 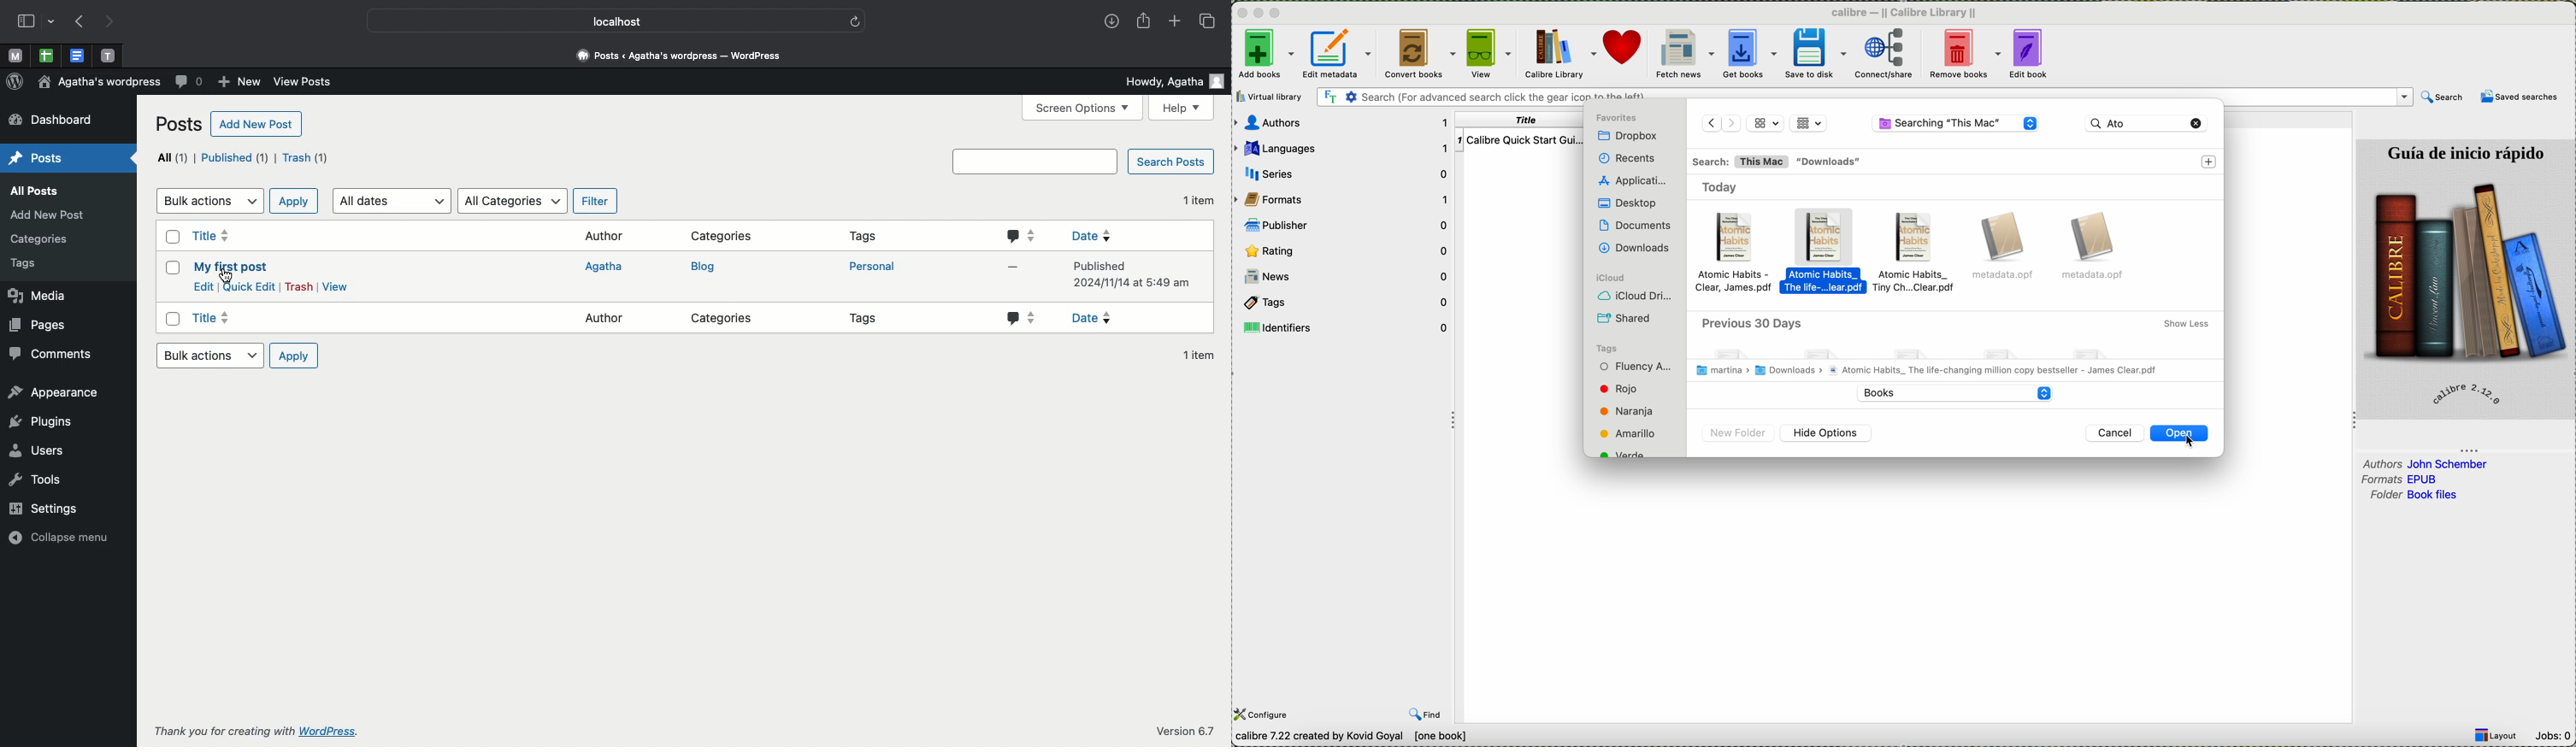 What do you see at coordinates (1964, 54) in the screenshot?
I see `remove books` at bounding box center [1964, 54].